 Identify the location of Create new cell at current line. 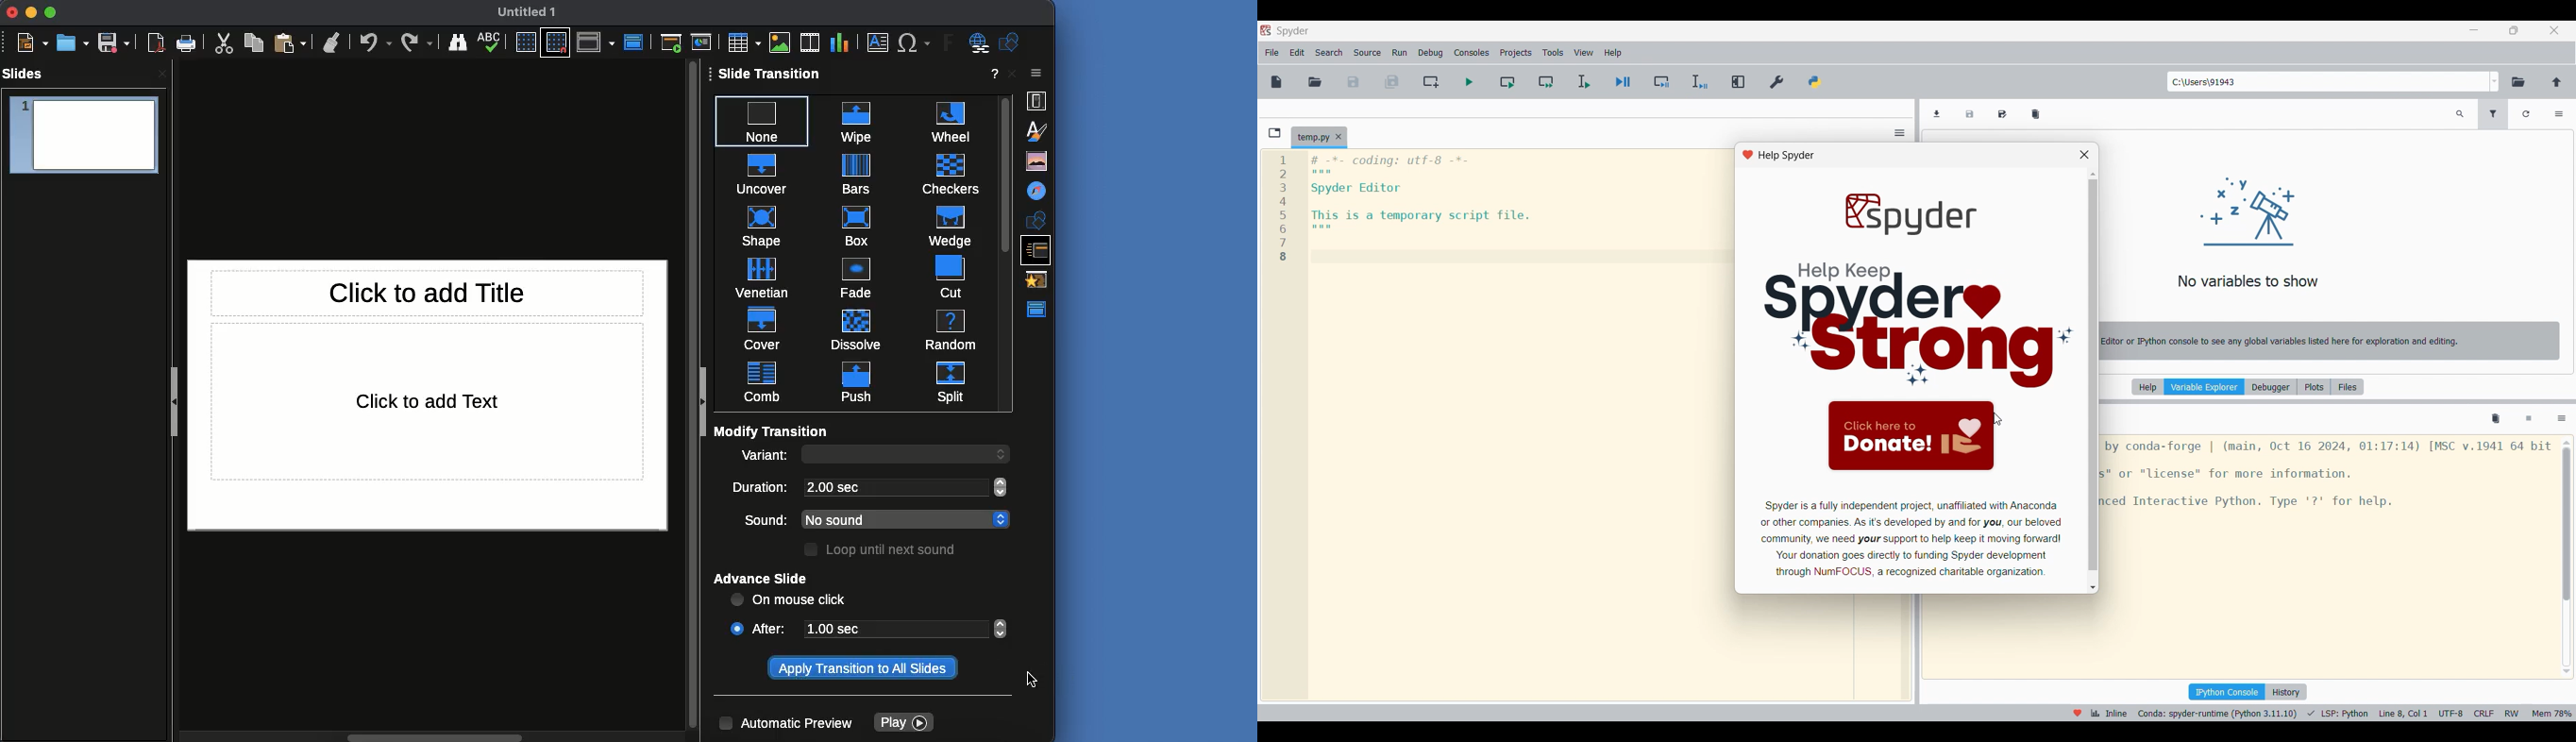
(1430, 81).